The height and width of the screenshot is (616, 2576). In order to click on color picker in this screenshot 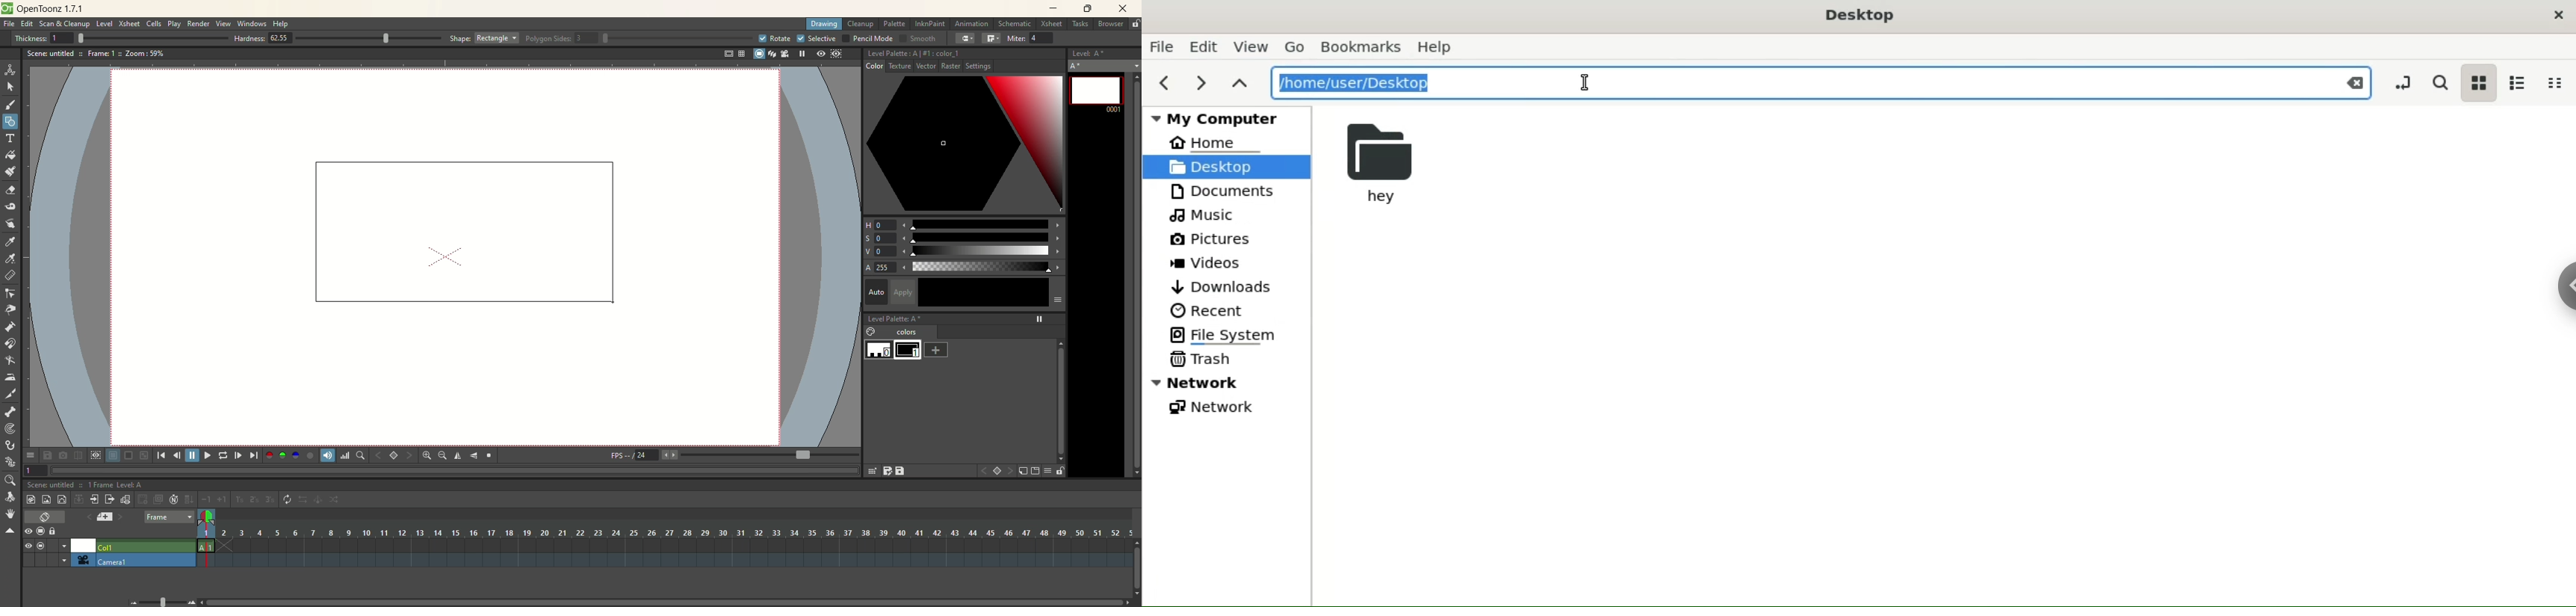, I will do `click(965, 145)`.